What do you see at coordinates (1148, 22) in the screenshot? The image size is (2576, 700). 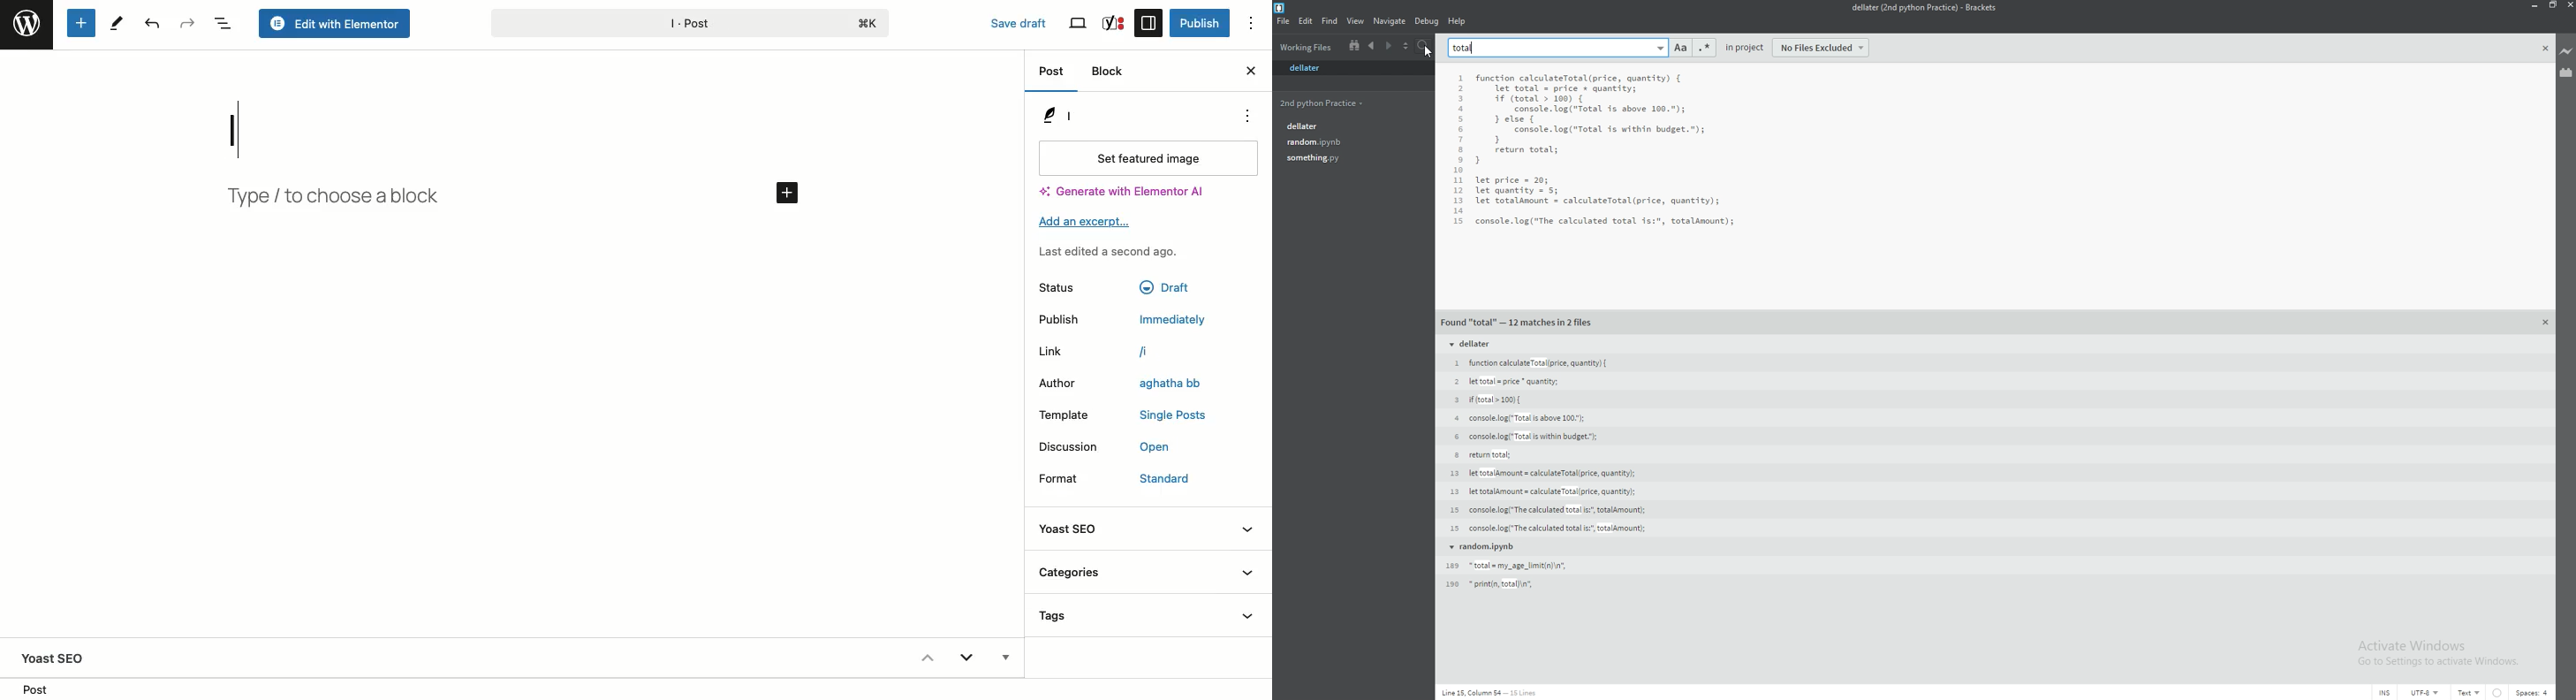 I see `Sidebar` at bounding box center [1148, 22].